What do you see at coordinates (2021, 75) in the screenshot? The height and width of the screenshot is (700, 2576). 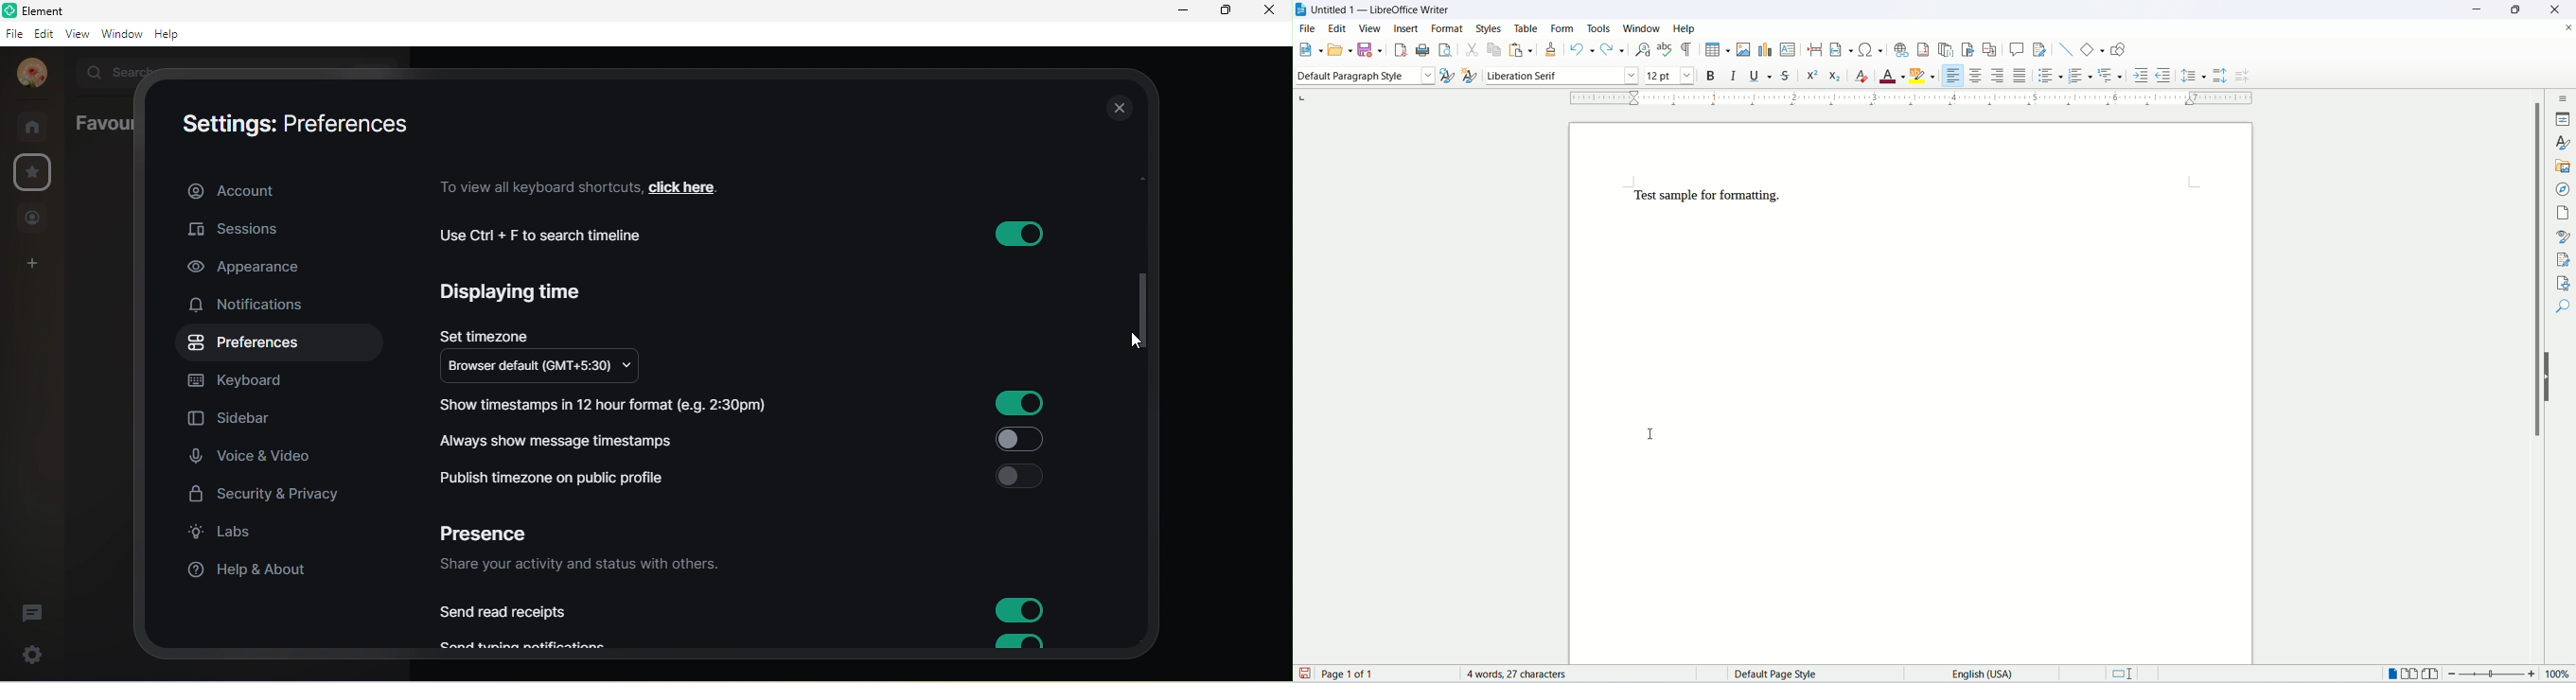 I see `justified` at bounding box center [2021, 75].